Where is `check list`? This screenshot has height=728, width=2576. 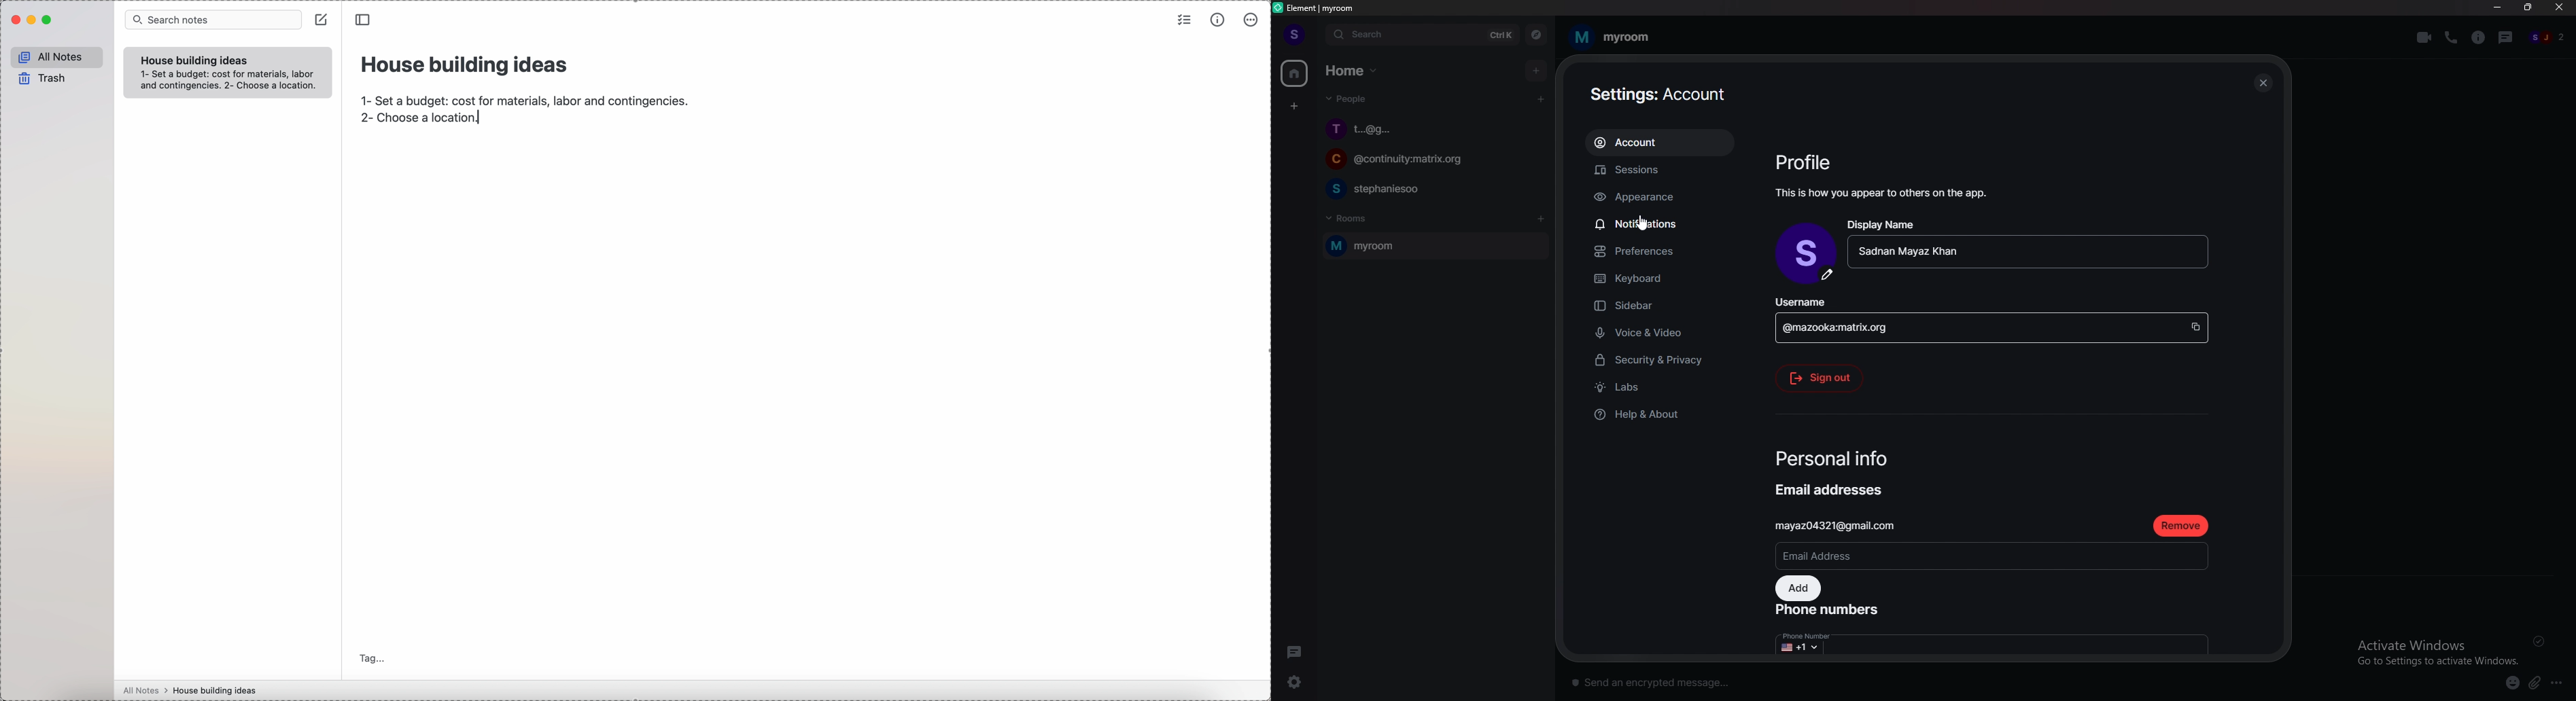 check list is located at coordinates (1183, 21).